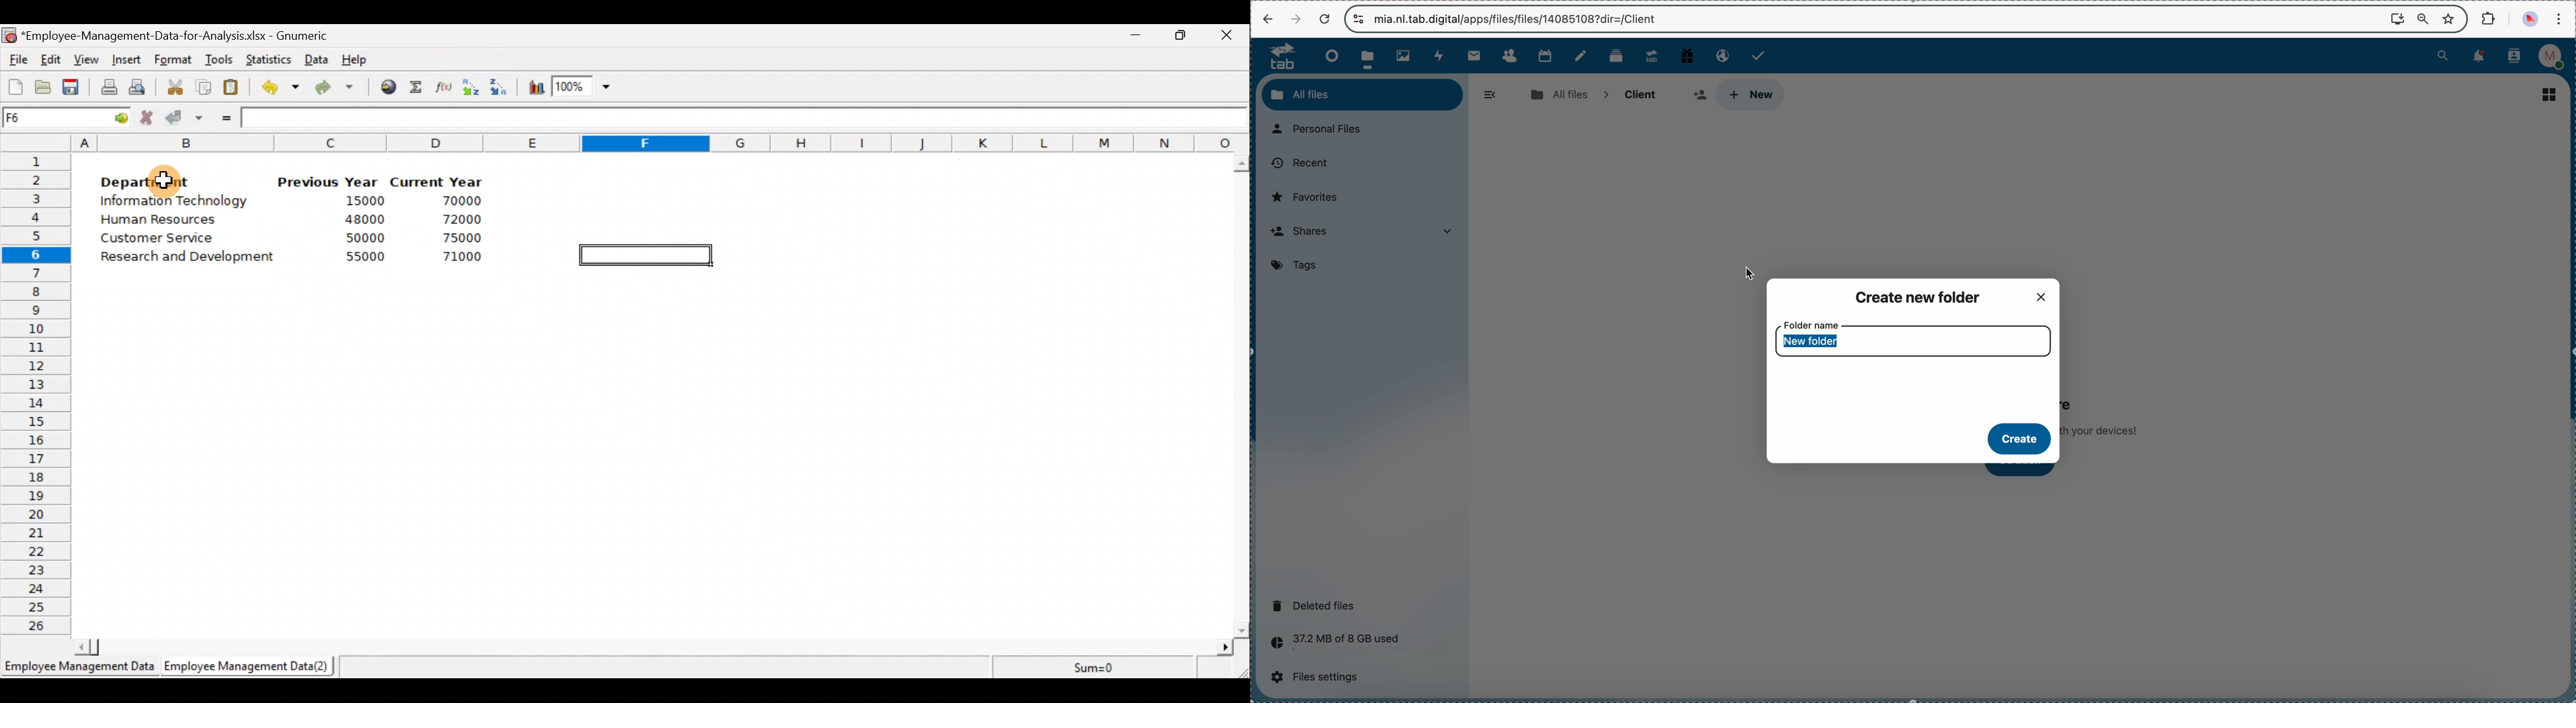  I want to click on 48000, so click(364, 219).